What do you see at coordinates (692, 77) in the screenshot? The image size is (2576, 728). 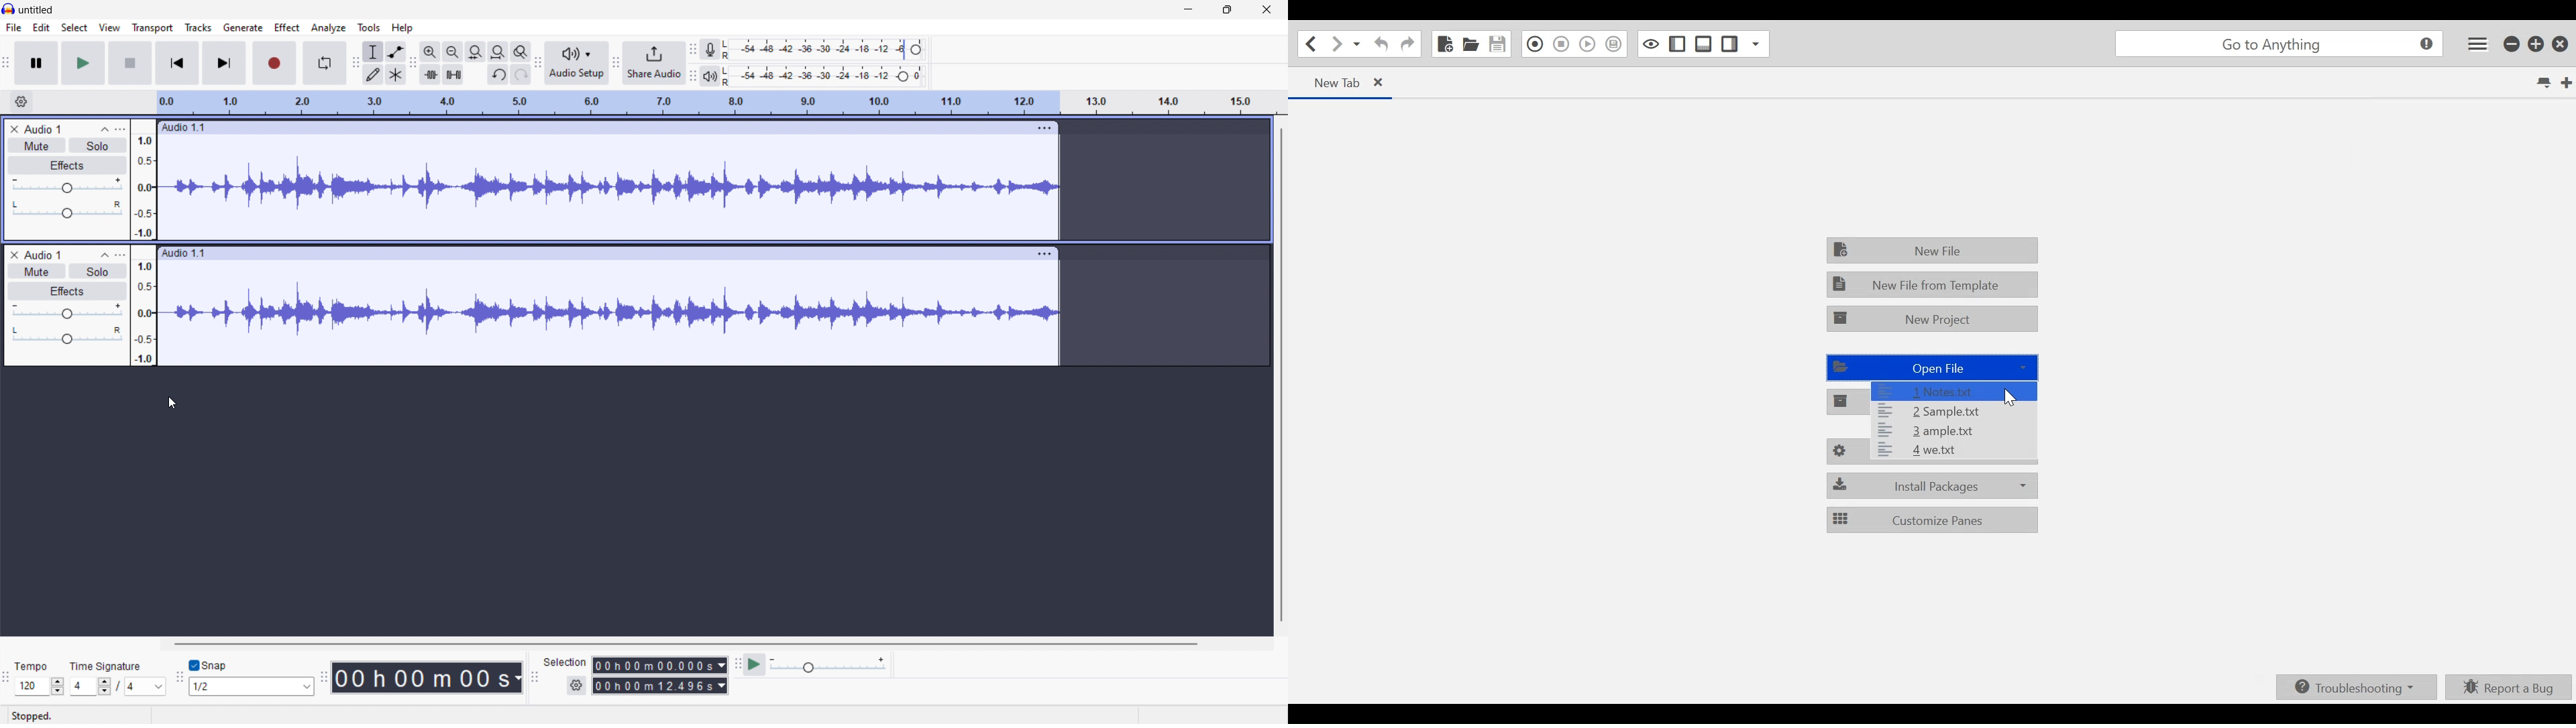 I see `playback meter toolbar` at bounding box center [692, 77].